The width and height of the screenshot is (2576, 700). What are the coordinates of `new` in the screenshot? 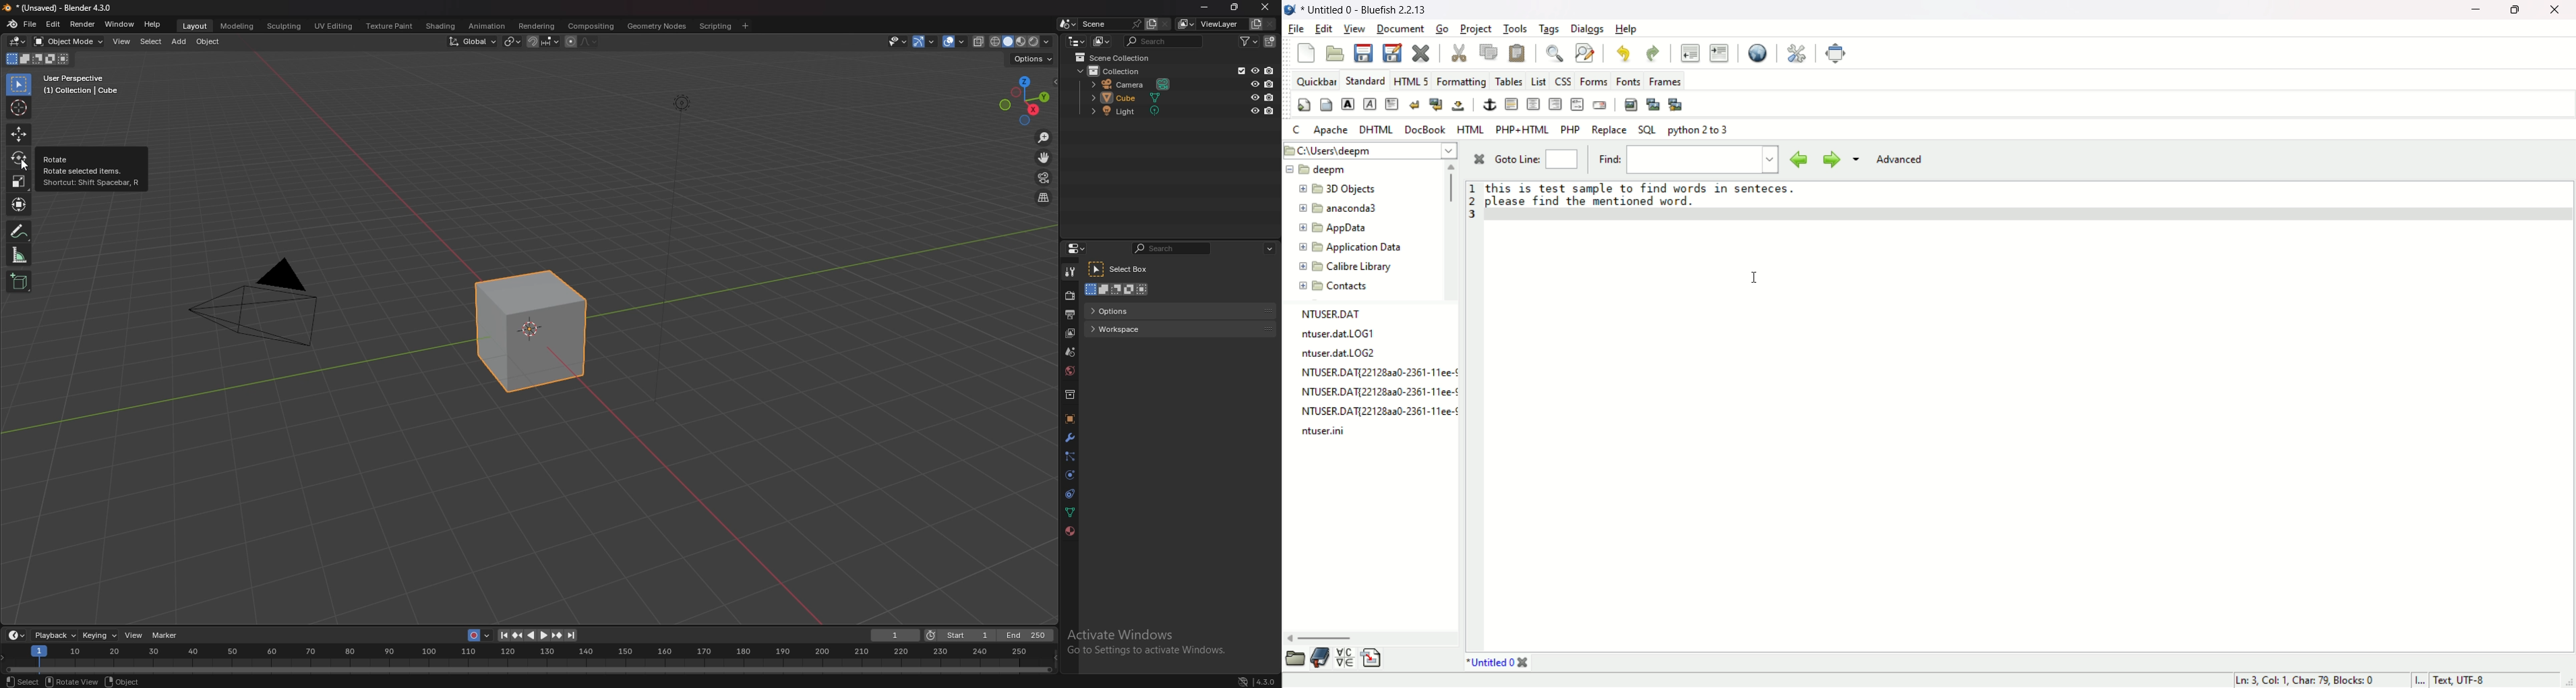 It's located at (1307, 53).